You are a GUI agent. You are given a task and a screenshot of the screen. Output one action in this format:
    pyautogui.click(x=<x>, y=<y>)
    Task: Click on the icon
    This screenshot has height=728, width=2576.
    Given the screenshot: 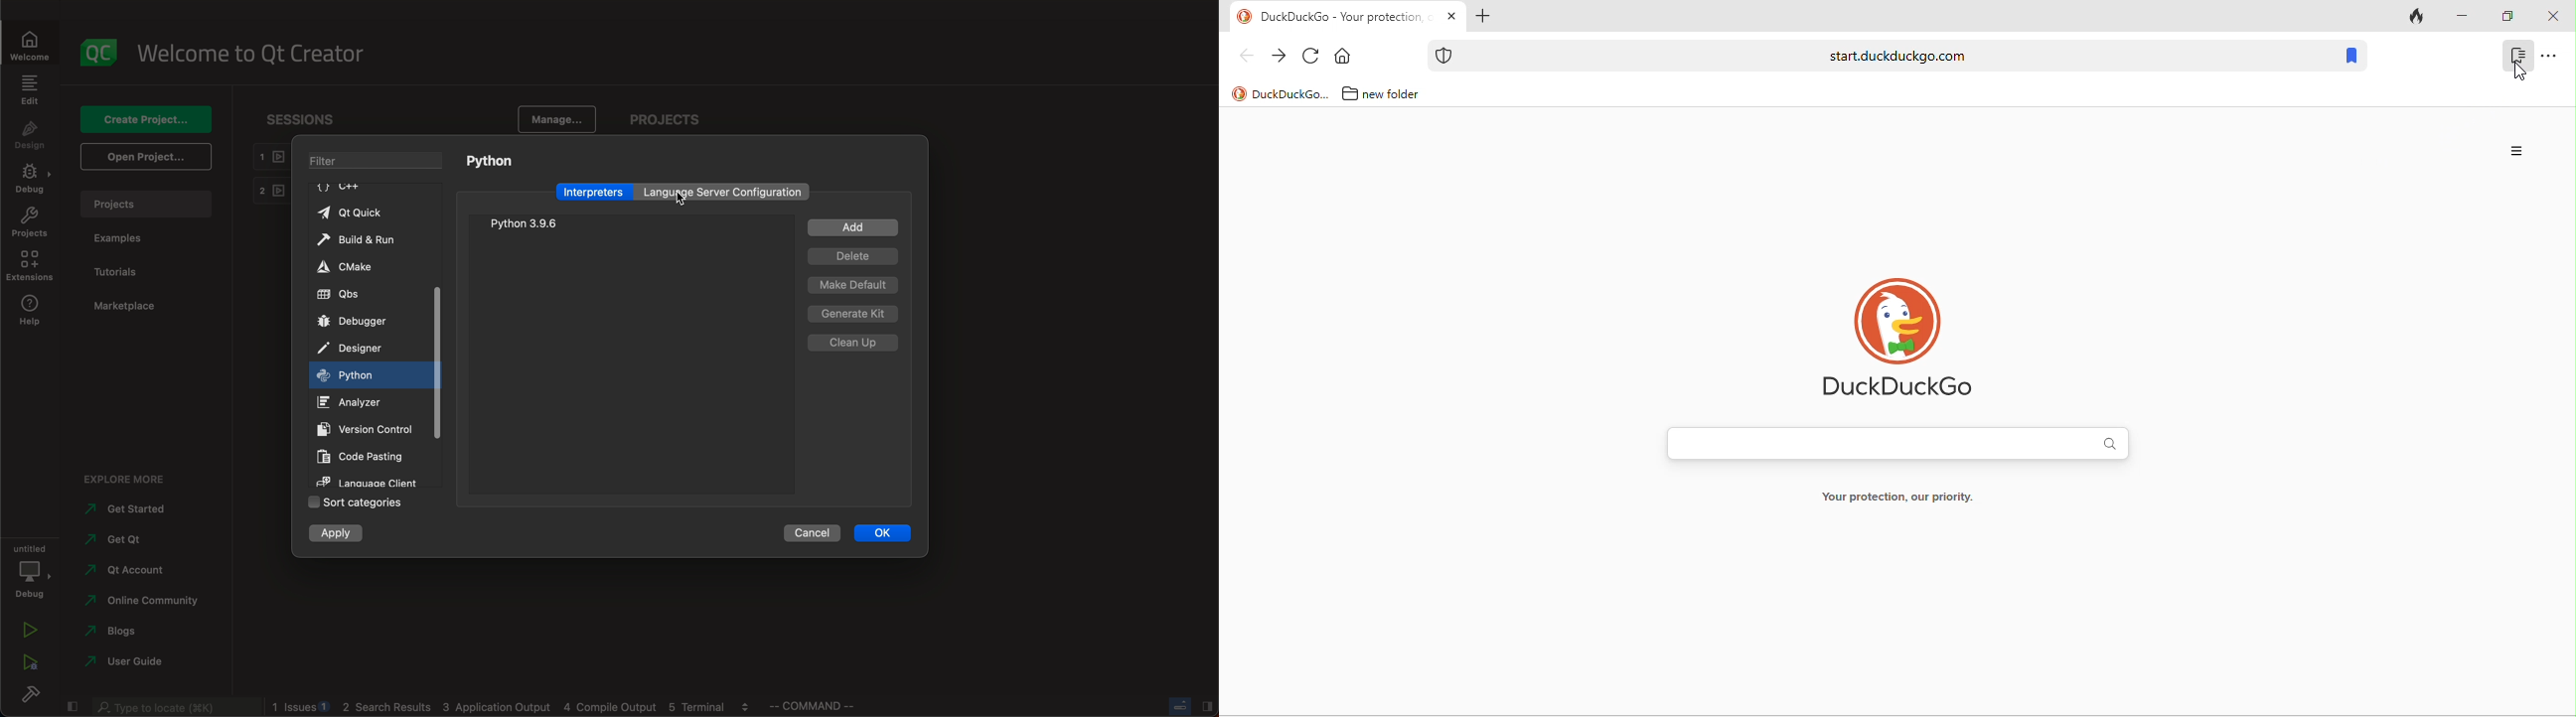 What is the action you would take?
    pyautogui.click(x=1245, y=17)
    